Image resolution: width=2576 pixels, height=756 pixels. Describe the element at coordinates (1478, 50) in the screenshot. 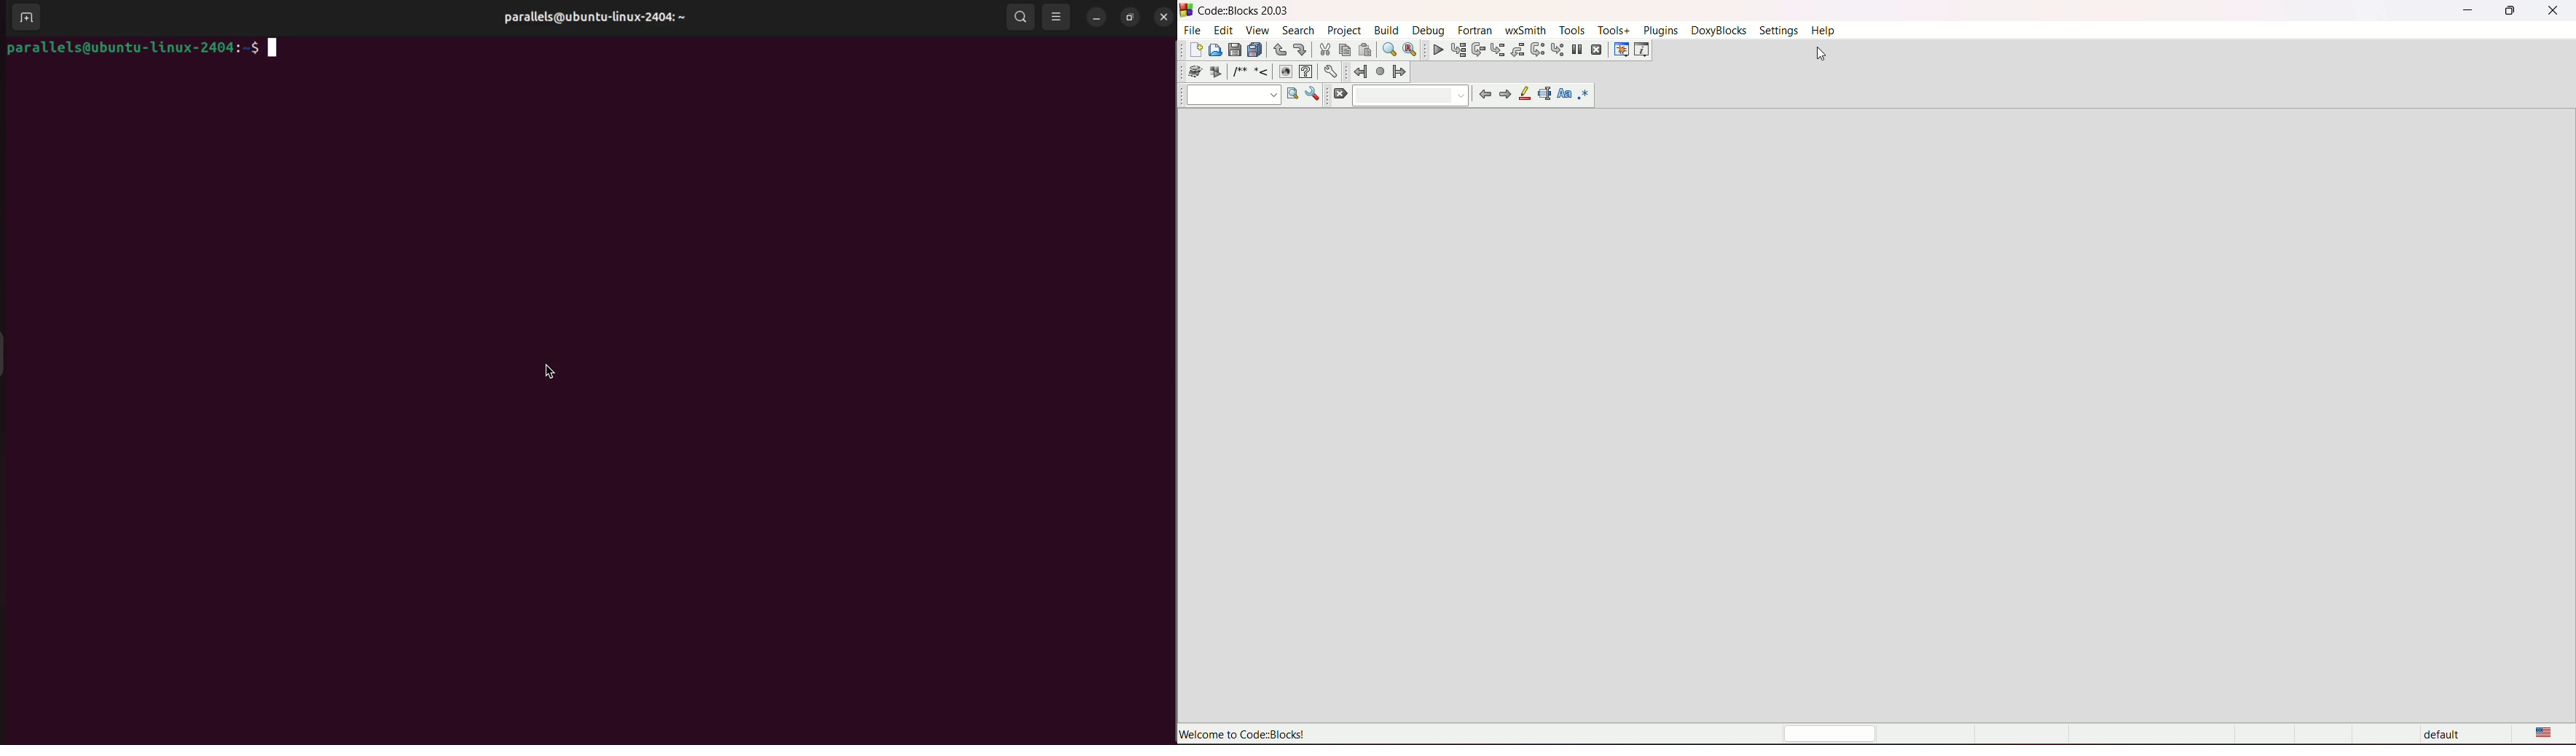

I see `next line` at that location.